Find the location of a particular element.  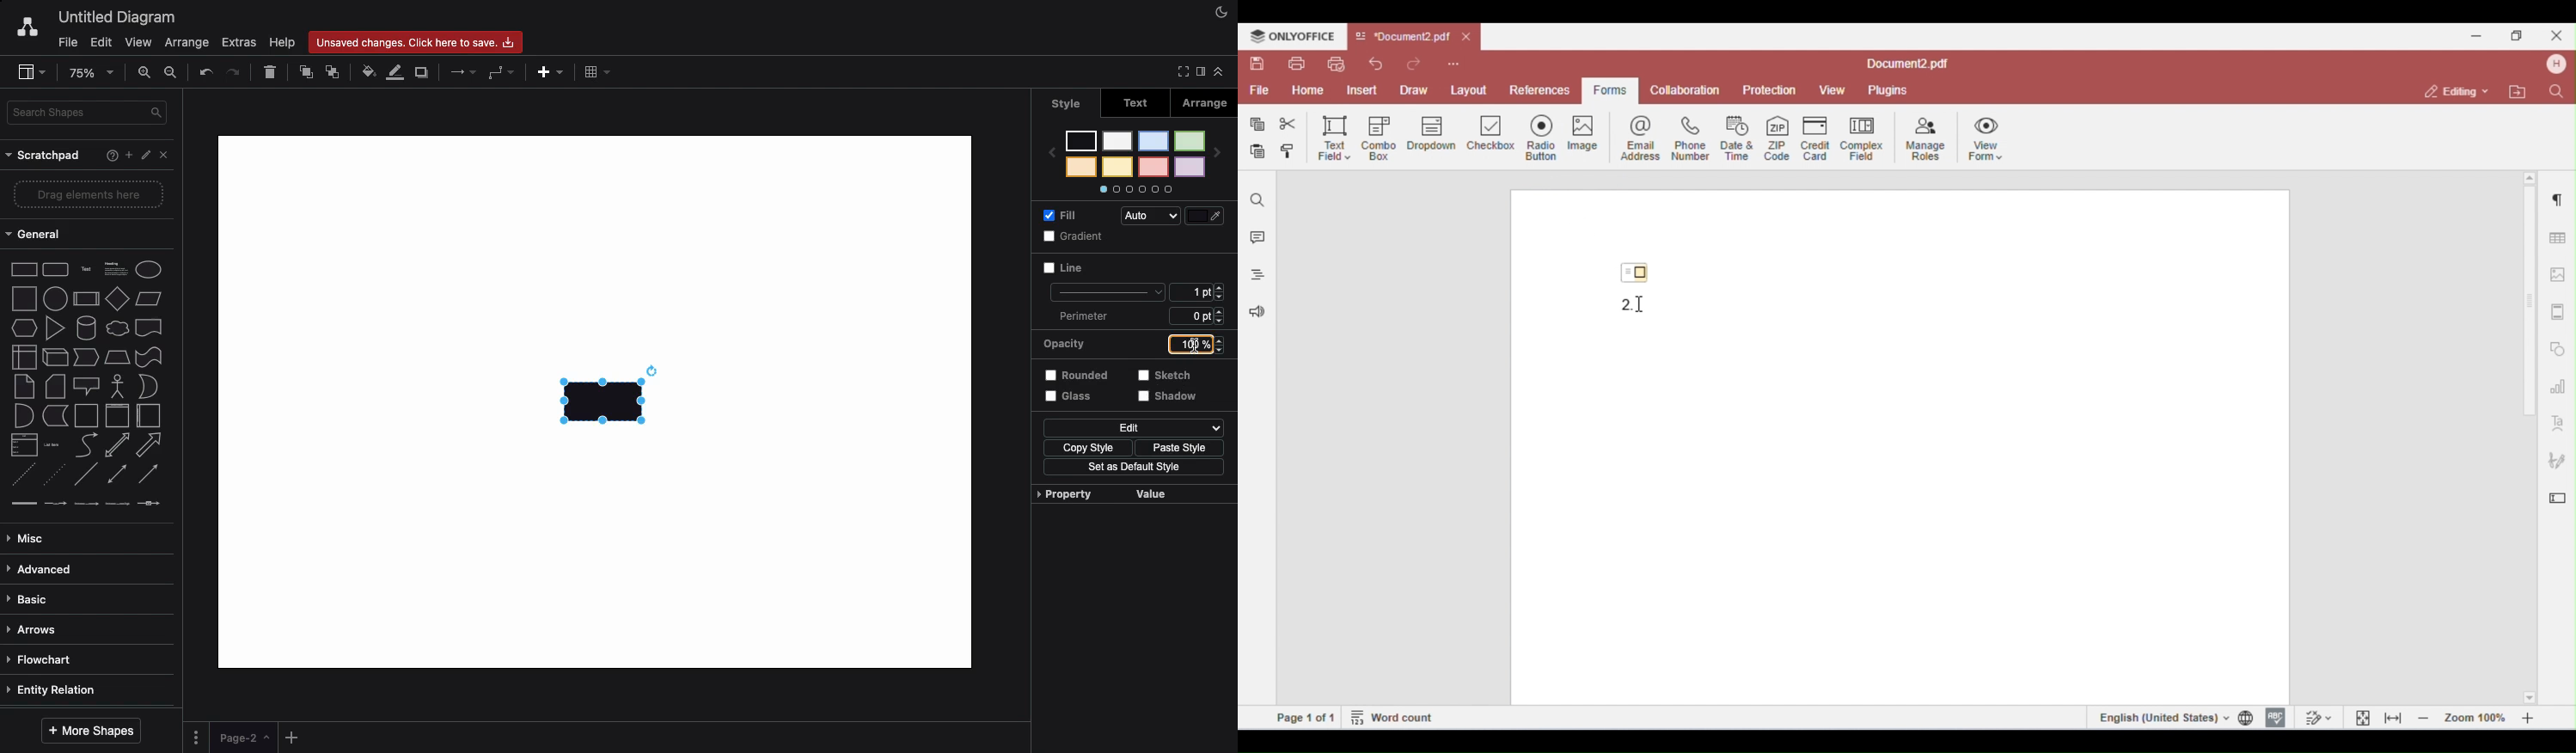

color 1 is located at coordinates (1190, 141).